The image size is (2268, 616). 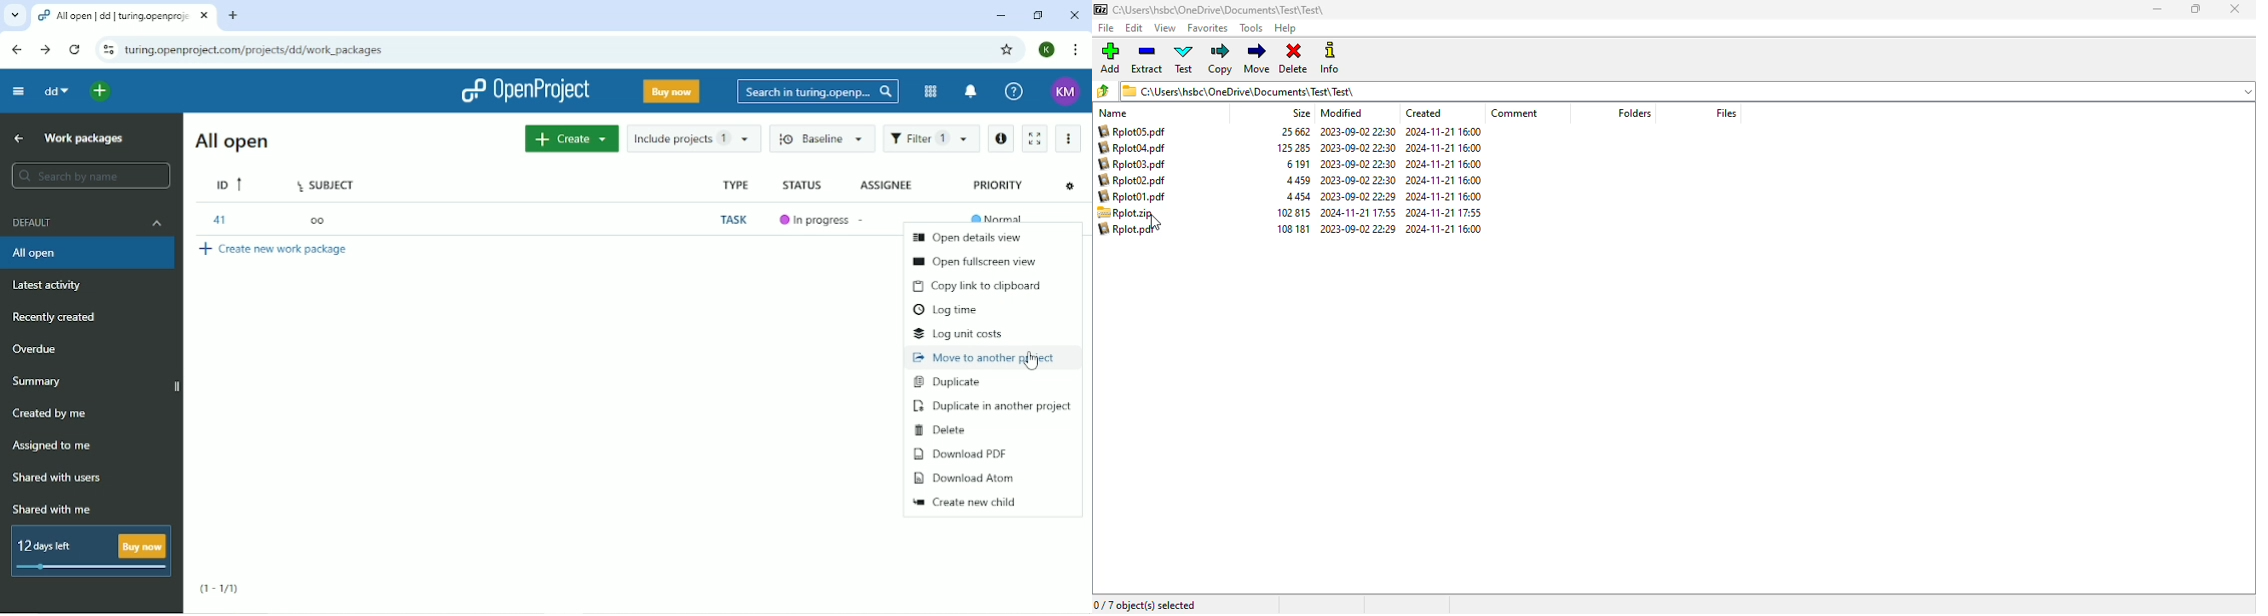 I want to click on Help, so click(x=1014, y=90).